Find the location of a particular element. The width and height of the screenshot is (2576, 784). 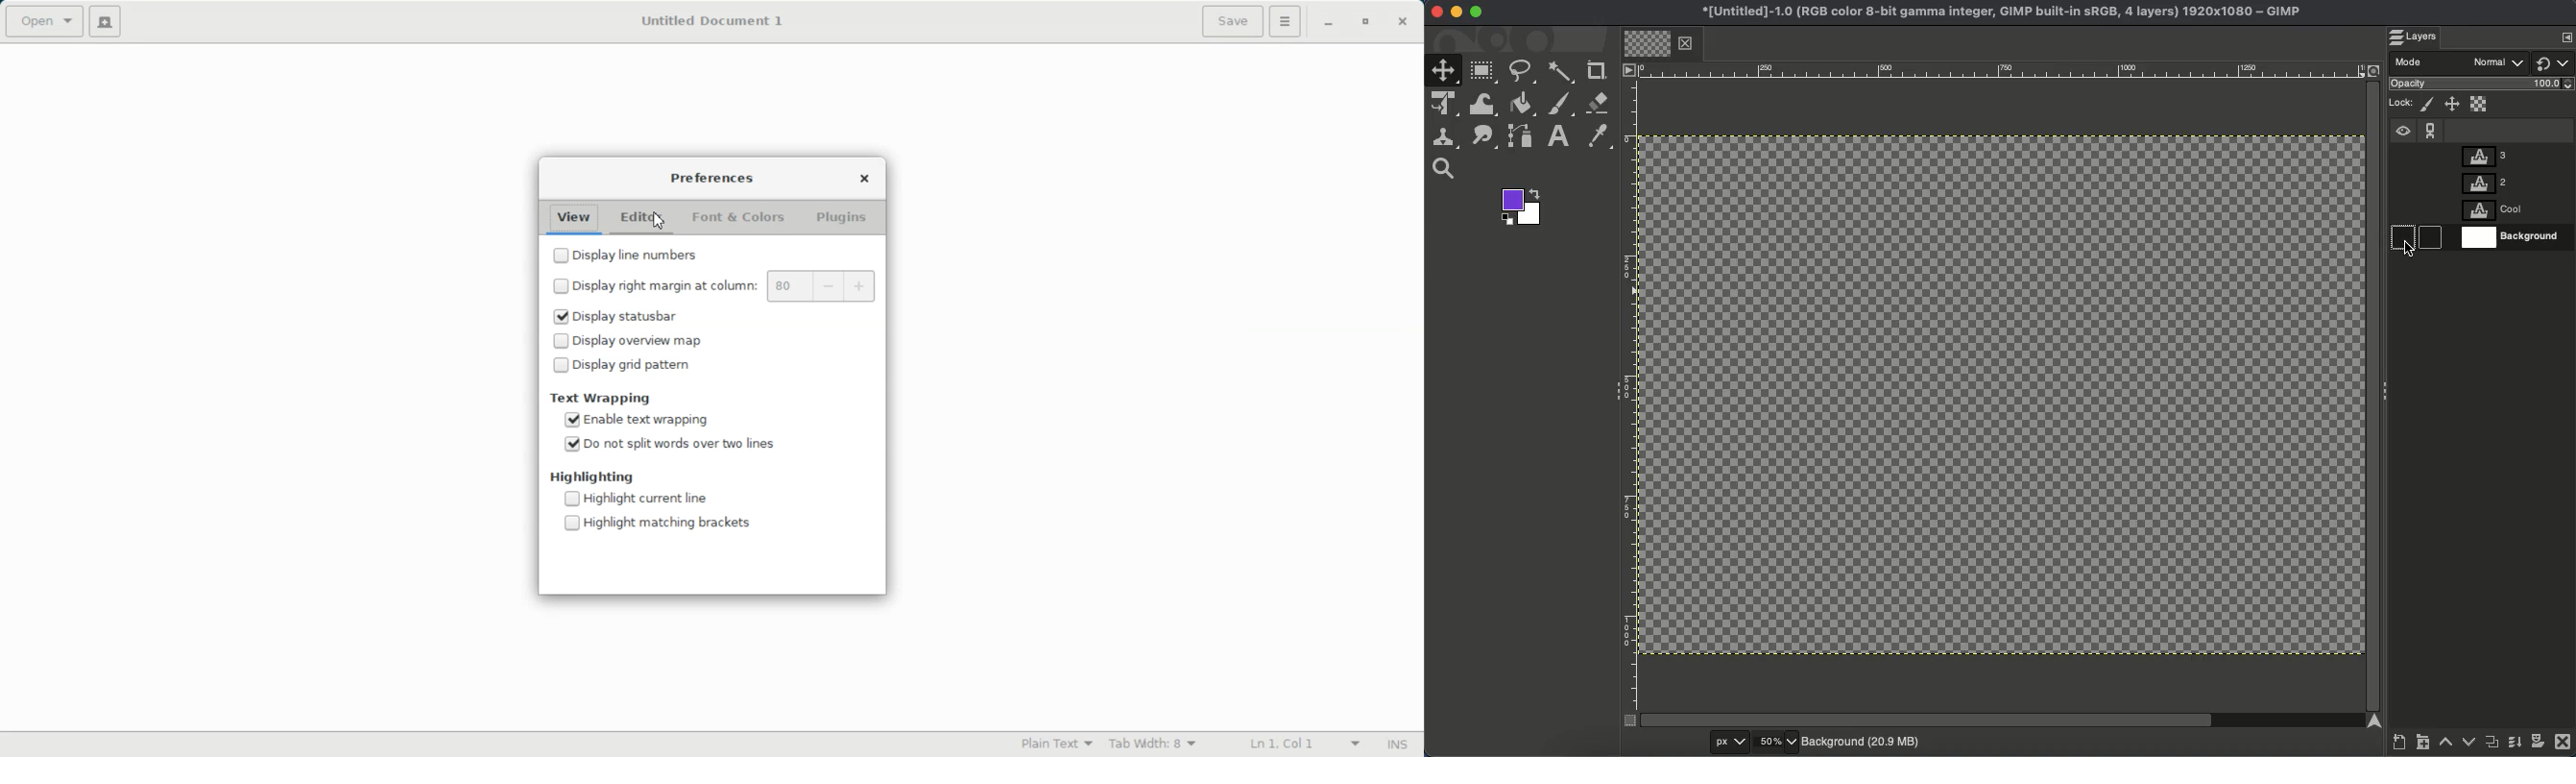

Line Column is located at coordinates (1294, 745).